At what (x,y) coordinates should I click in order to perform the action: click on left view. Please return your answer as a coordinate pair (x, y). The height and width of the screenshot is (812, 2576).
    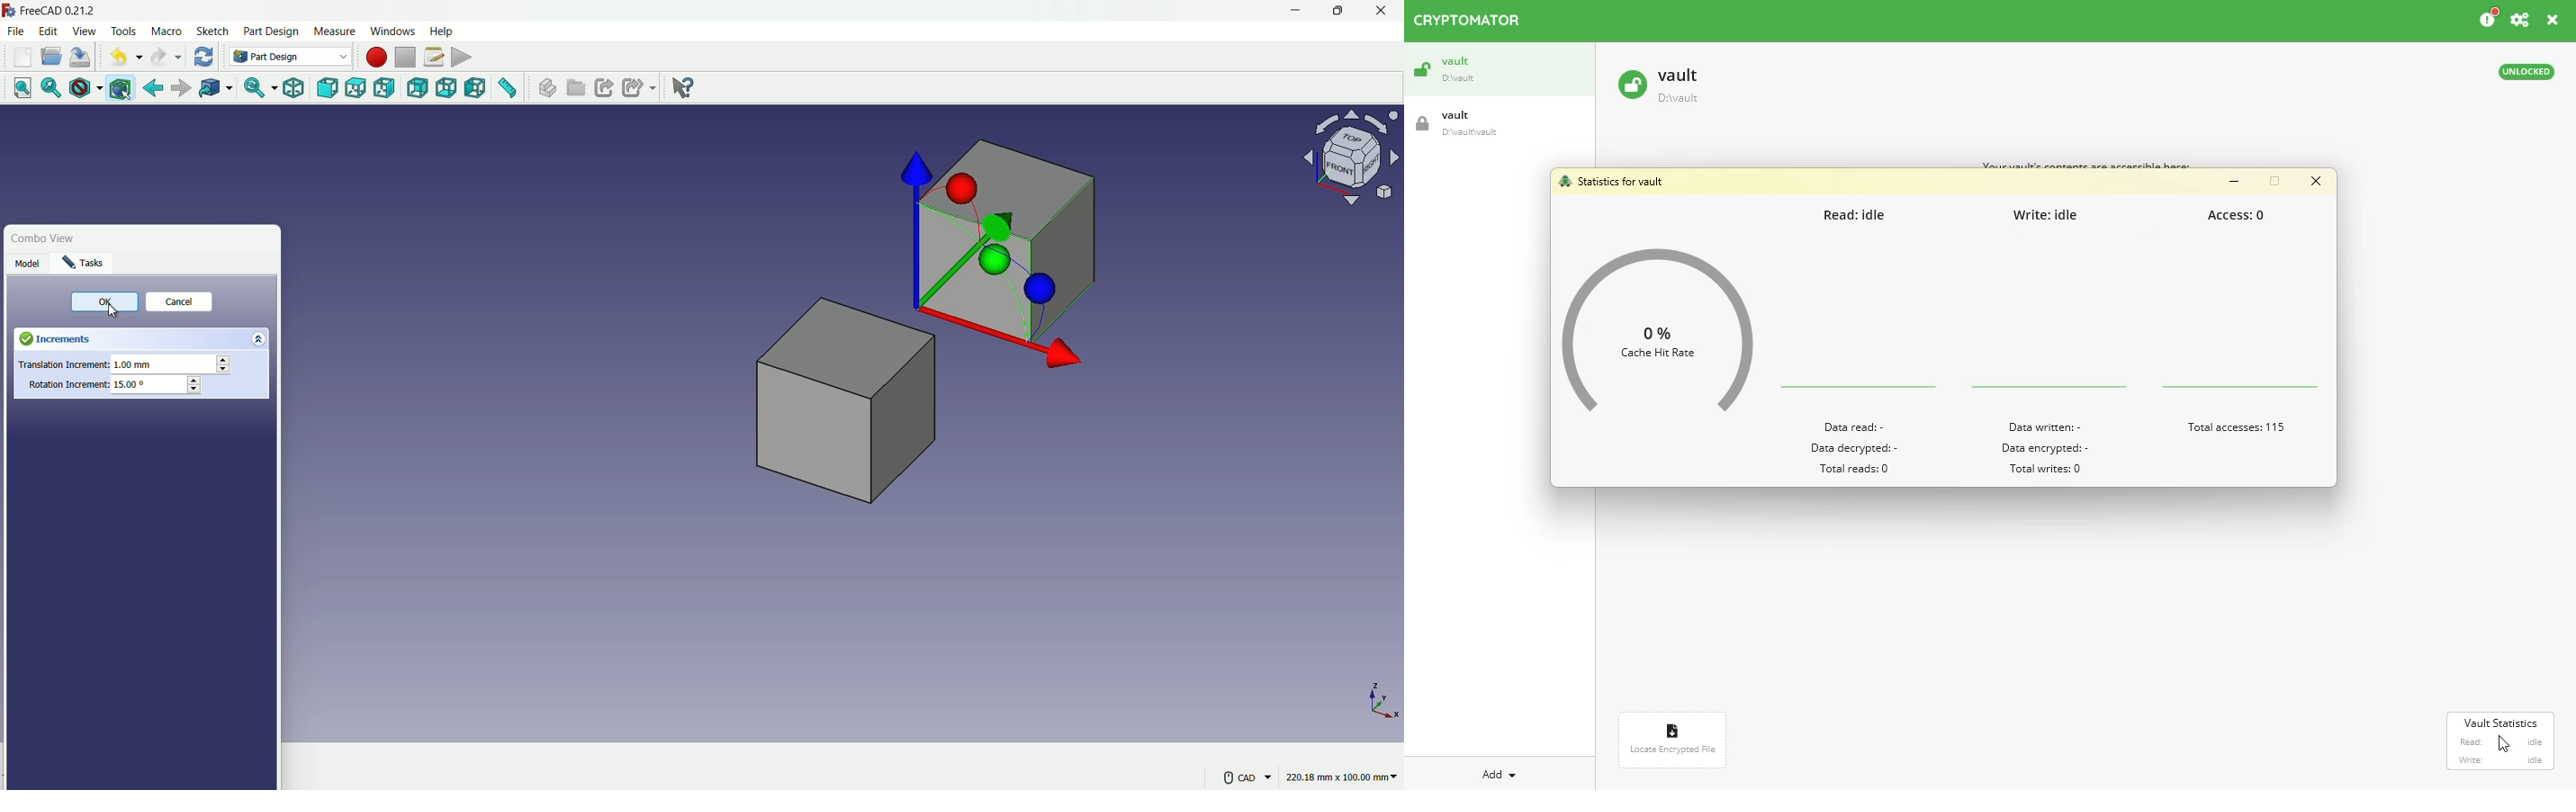
    Looking at the image, I should click on (476, 89).